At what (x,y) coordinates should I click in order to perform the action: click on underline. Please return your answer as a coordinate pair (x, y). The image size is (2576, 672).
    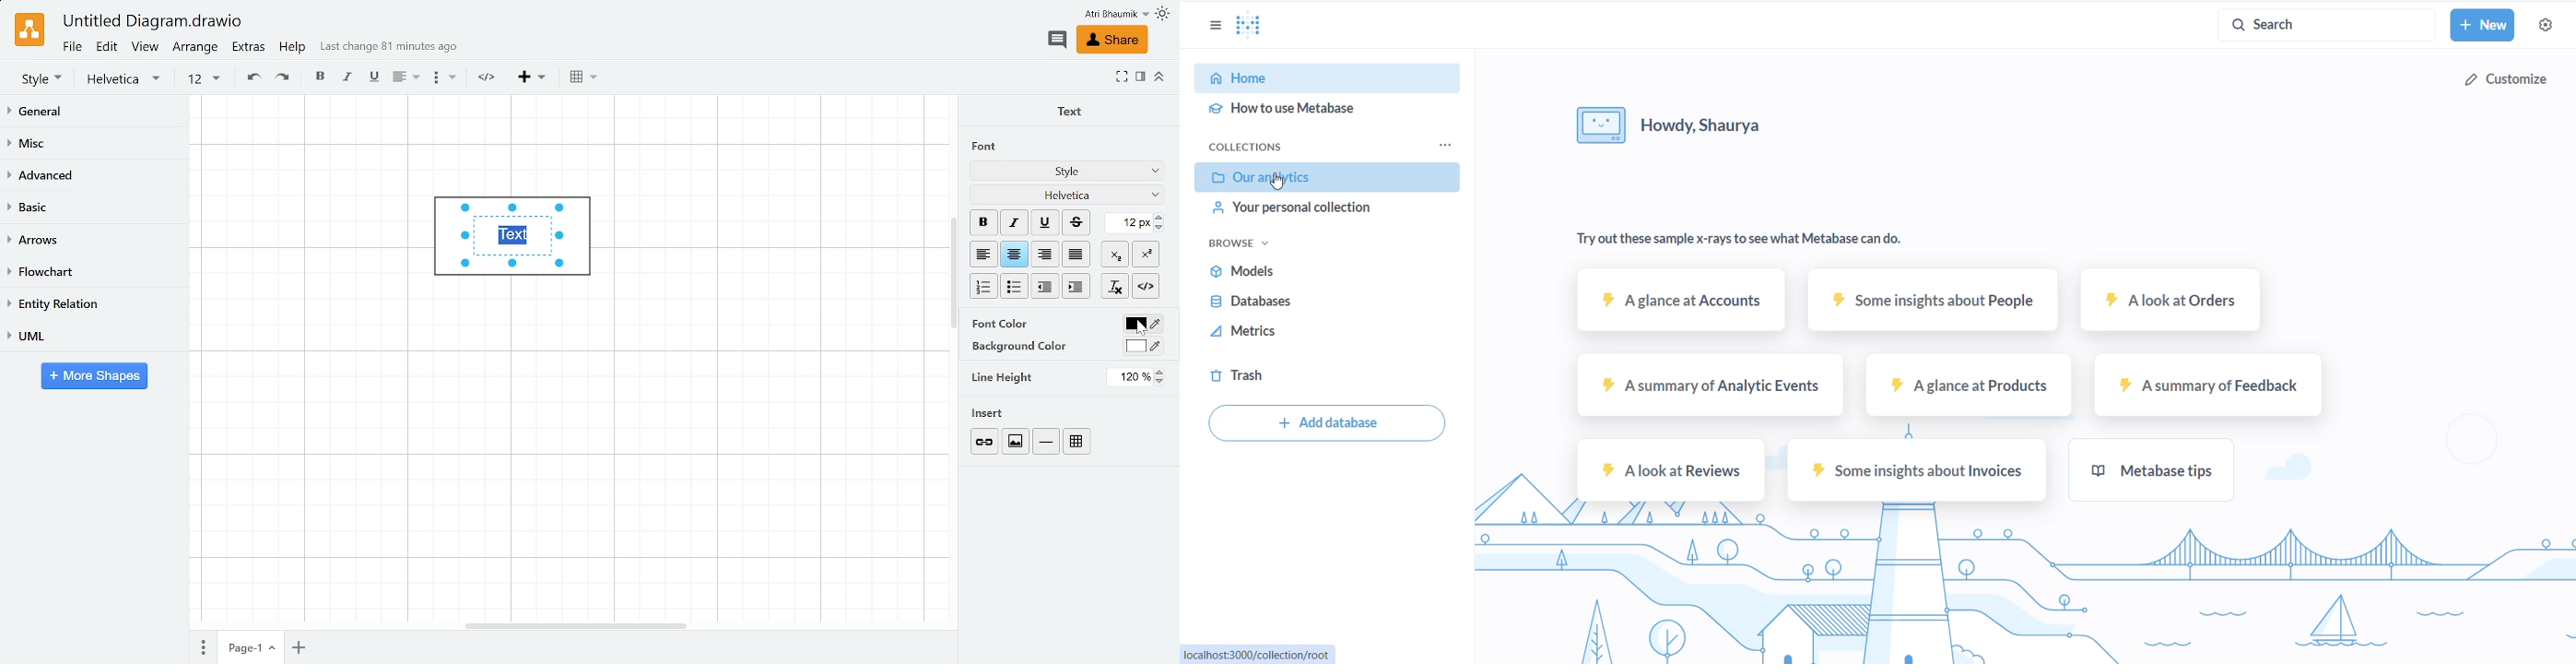
    Looking at the image, I should click on (373, 77).